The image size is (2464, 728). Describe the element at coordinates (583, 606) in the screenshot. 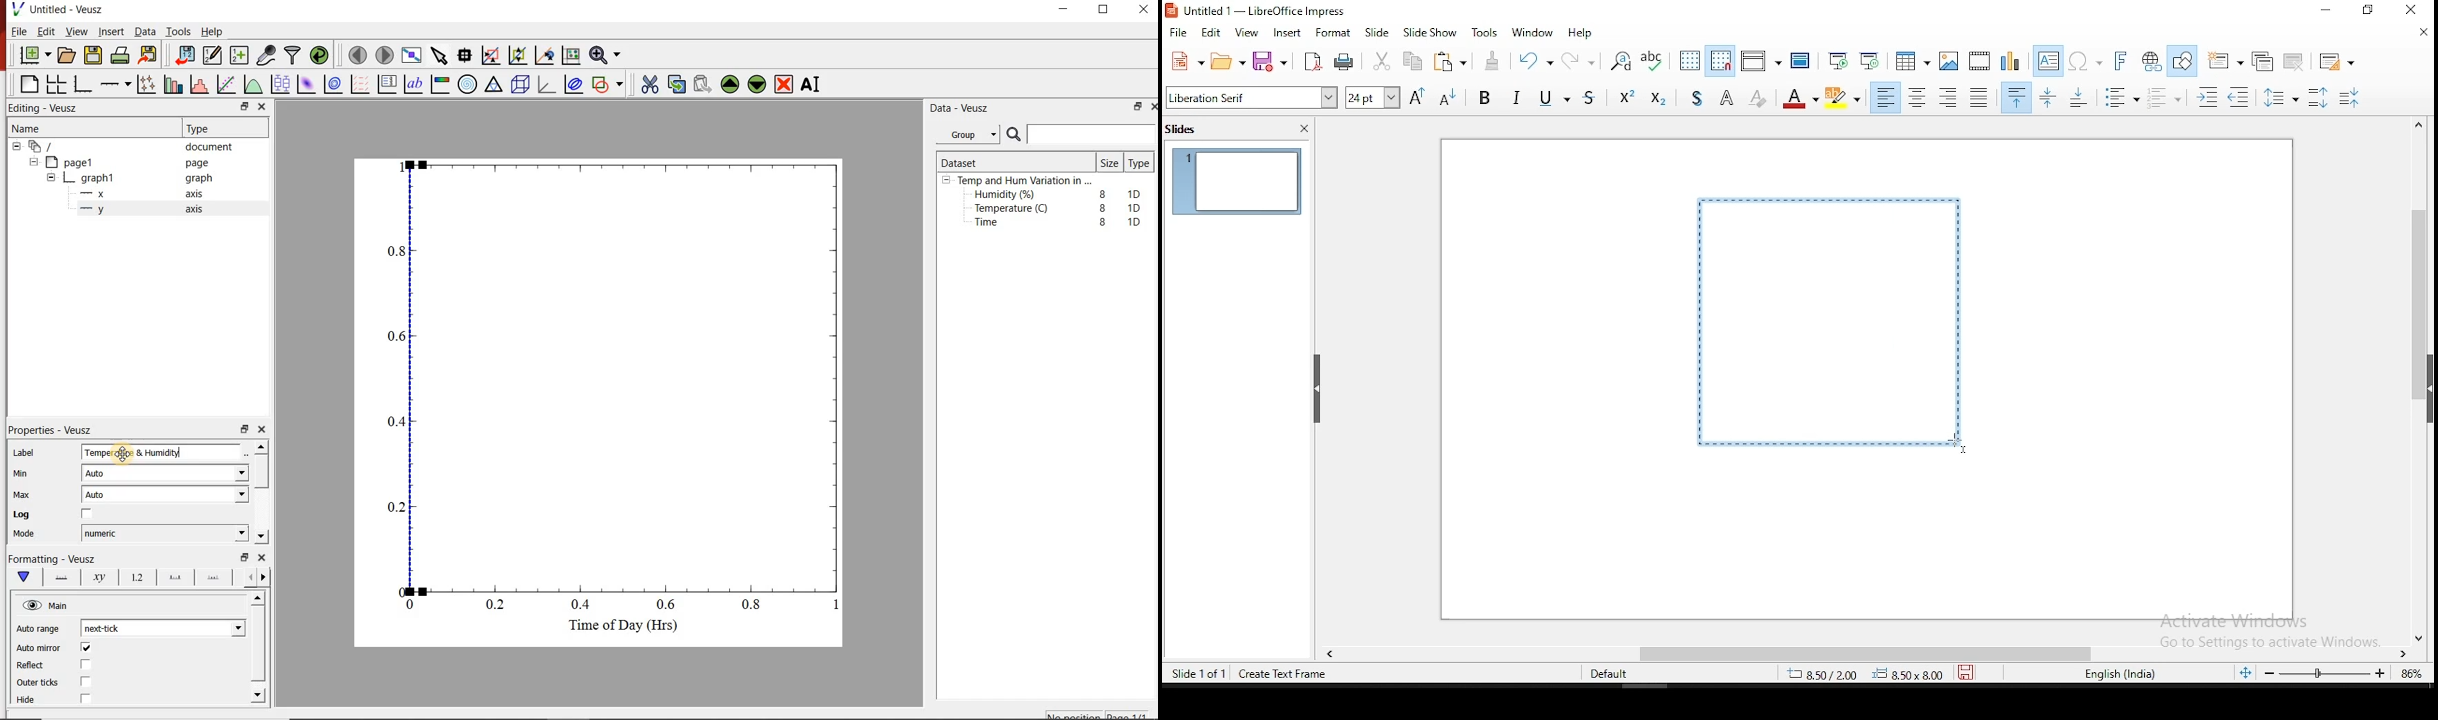

I see `0.4` at that location.